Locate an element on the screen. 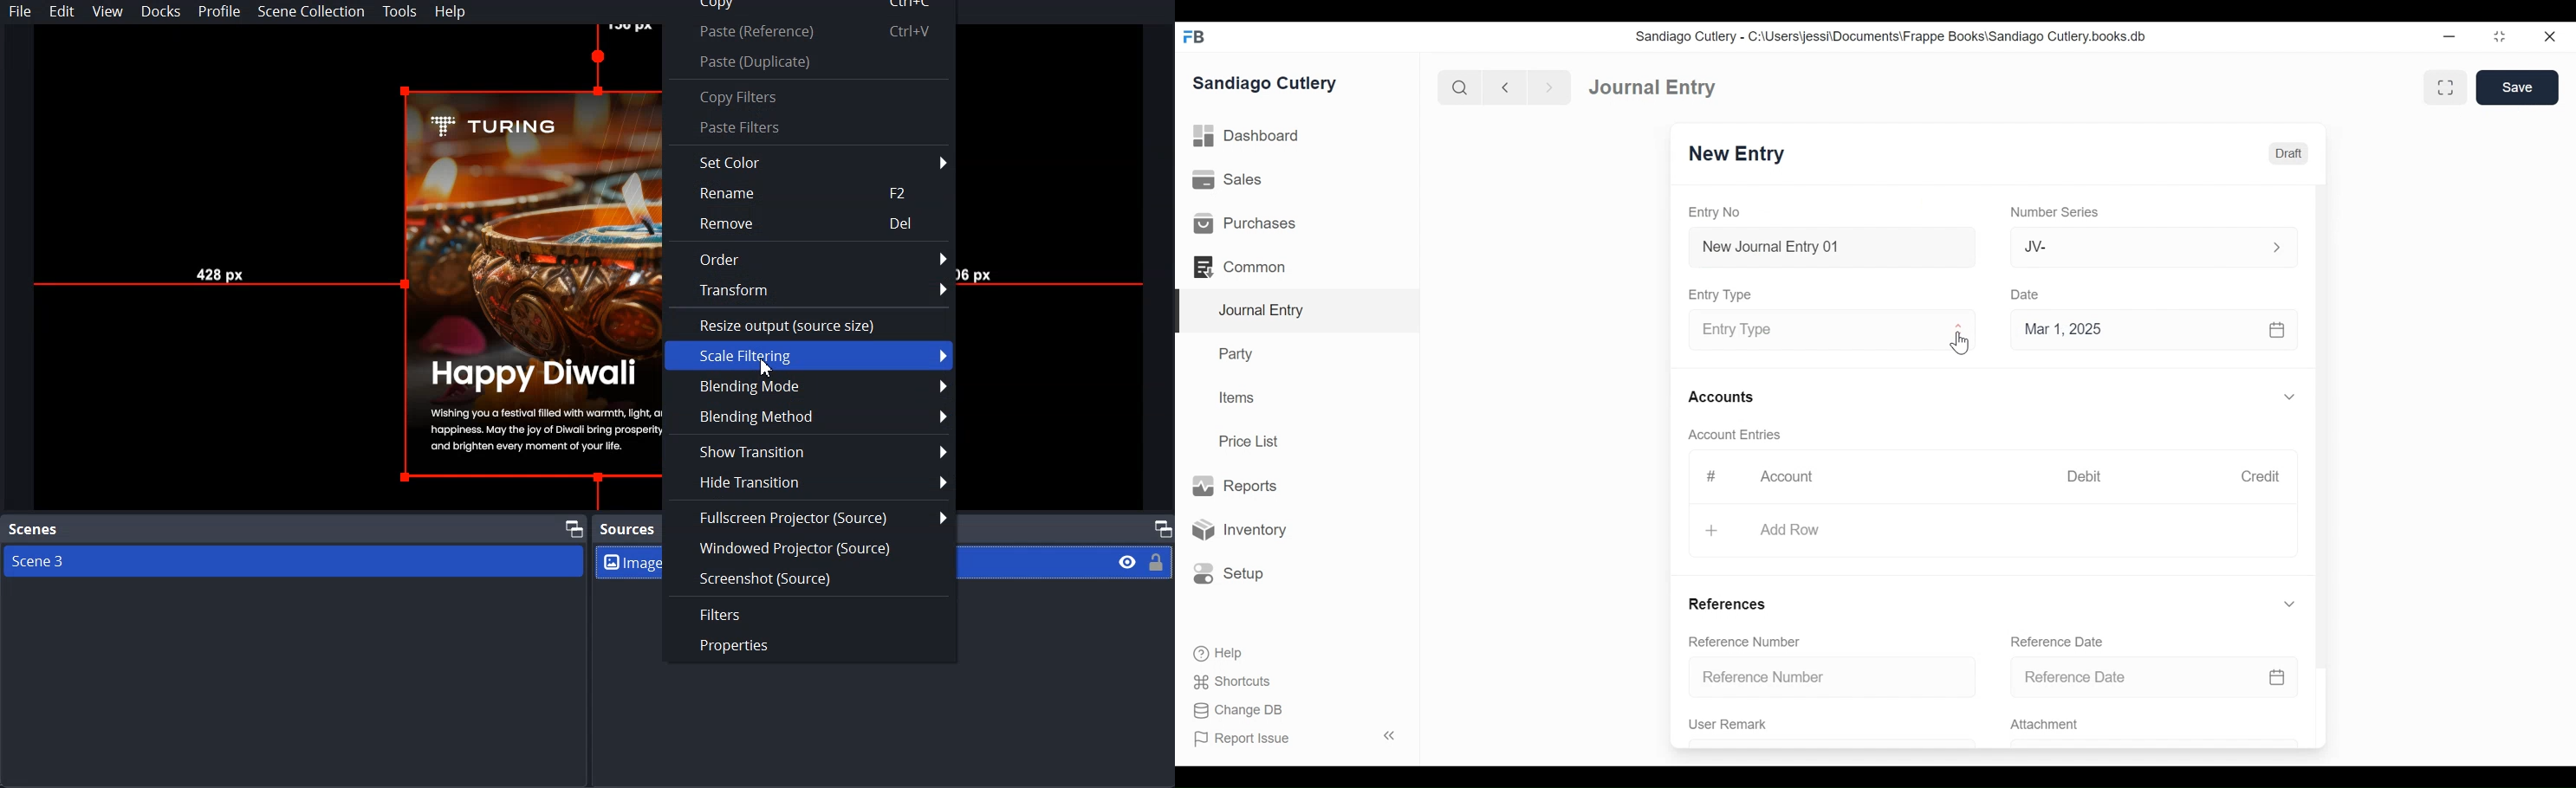 The width and height of the screenshot is (2576, 812). Purchases is located at coordinates (1297, 222).